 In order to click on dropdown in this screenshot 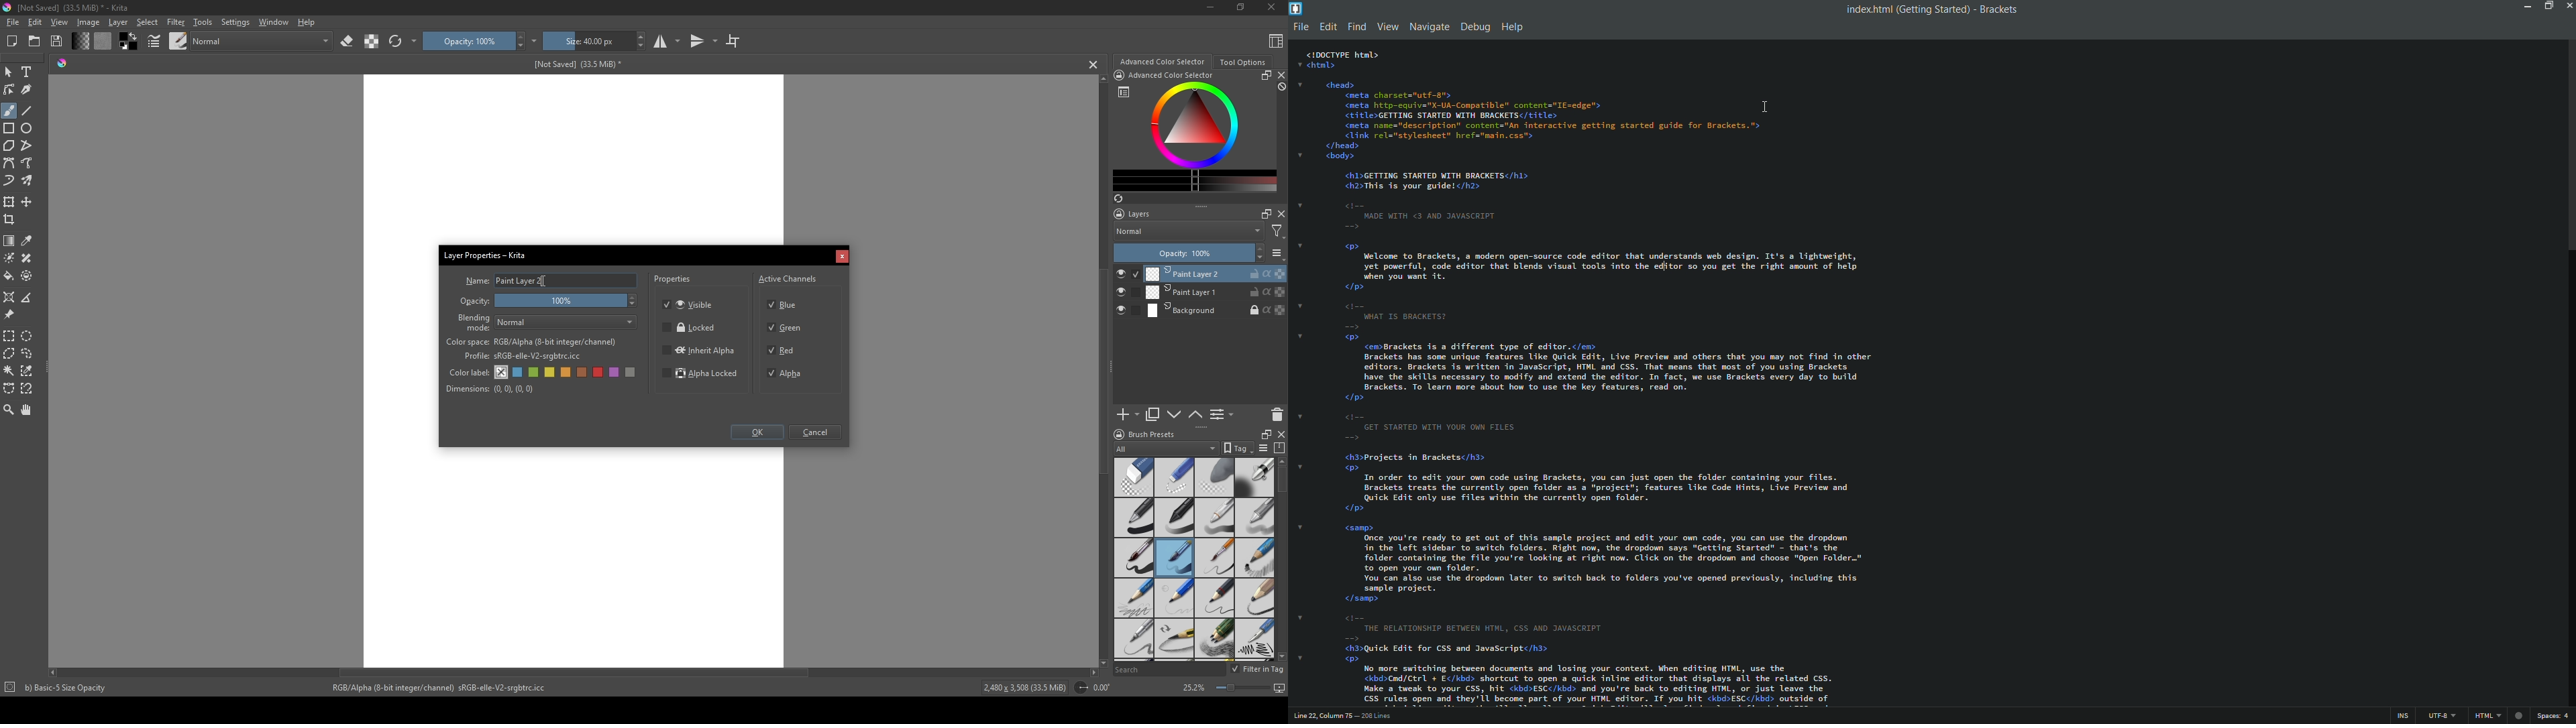, I will do `click(1300, 527)`.